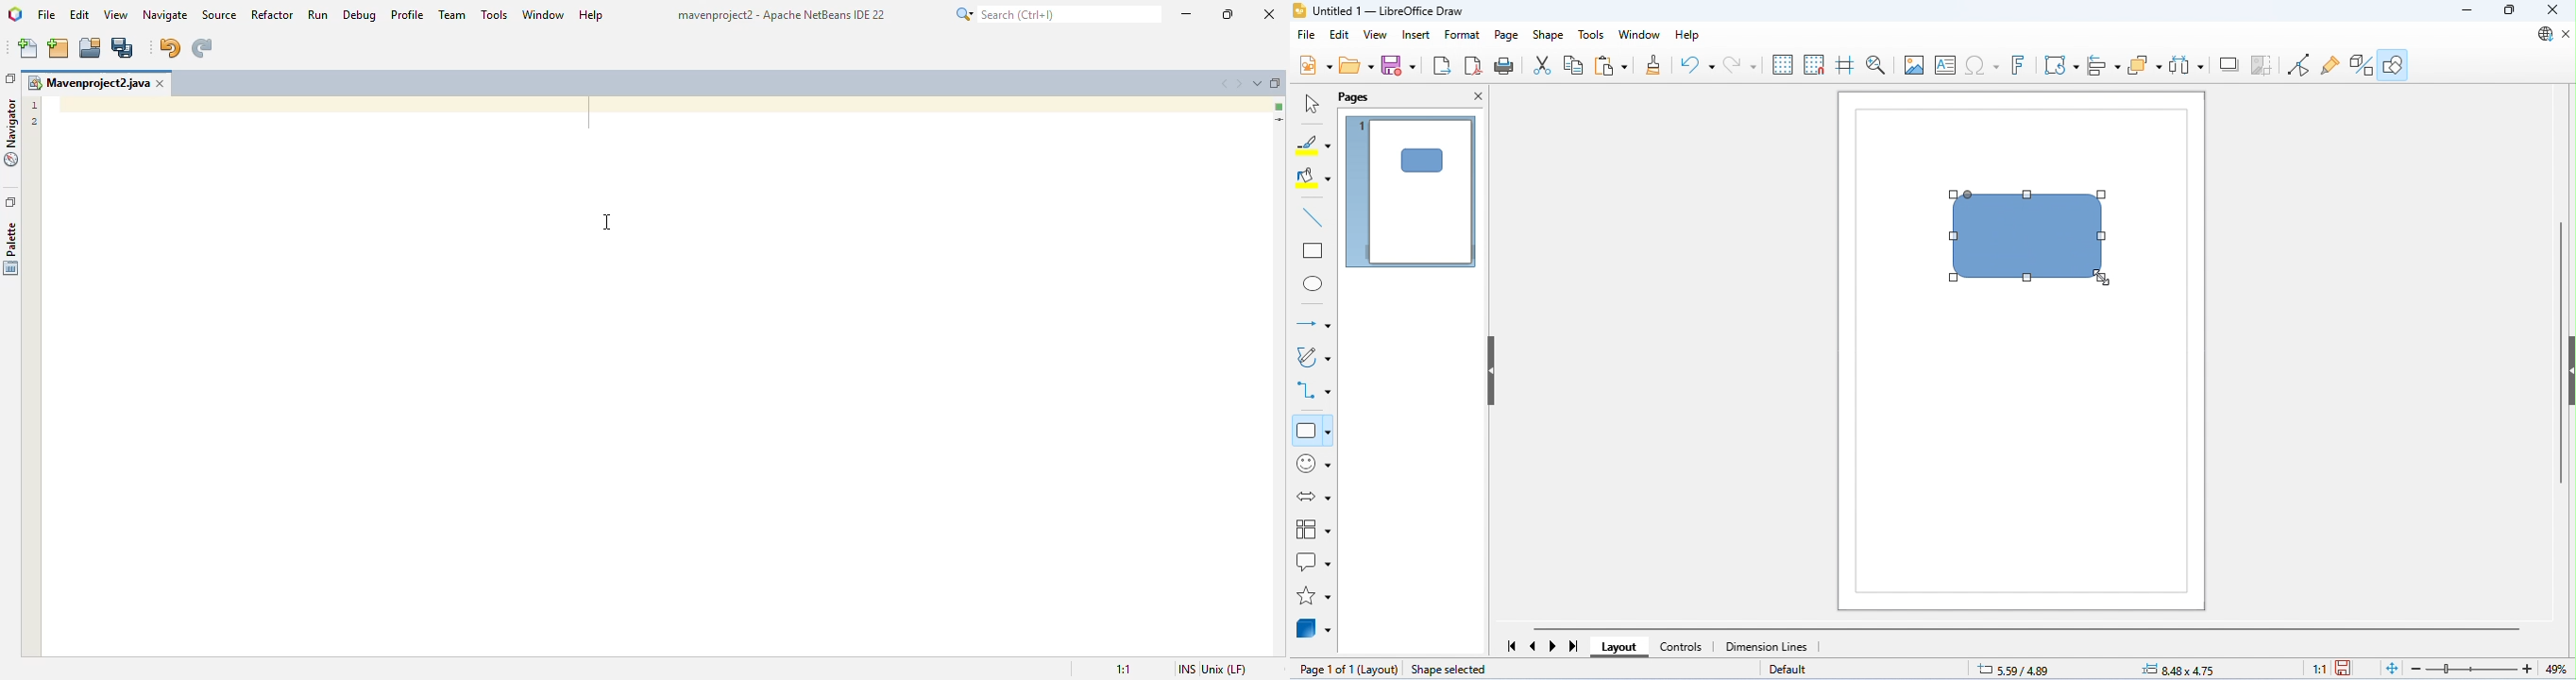  Describe the element at coordinates (1239, 84) in the screenshot. I see `scroll documents right` at that location.